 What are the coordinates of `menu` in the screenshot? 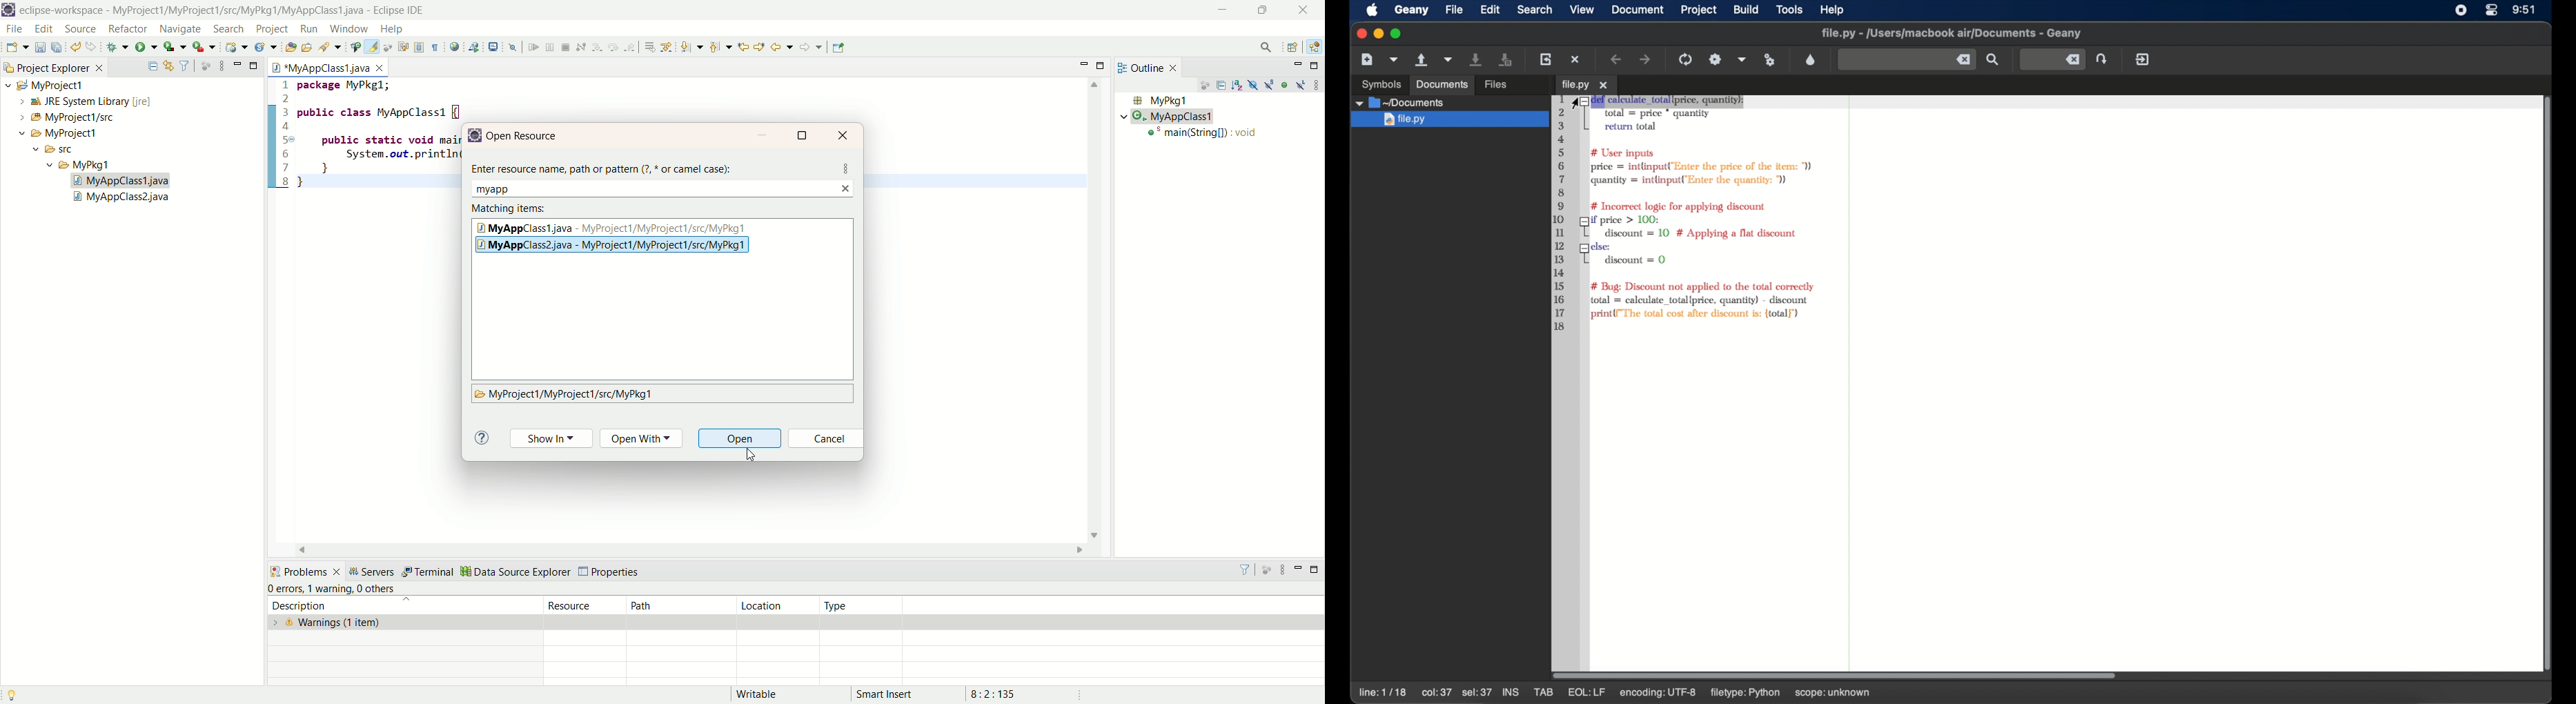 It's located at (846, 168).